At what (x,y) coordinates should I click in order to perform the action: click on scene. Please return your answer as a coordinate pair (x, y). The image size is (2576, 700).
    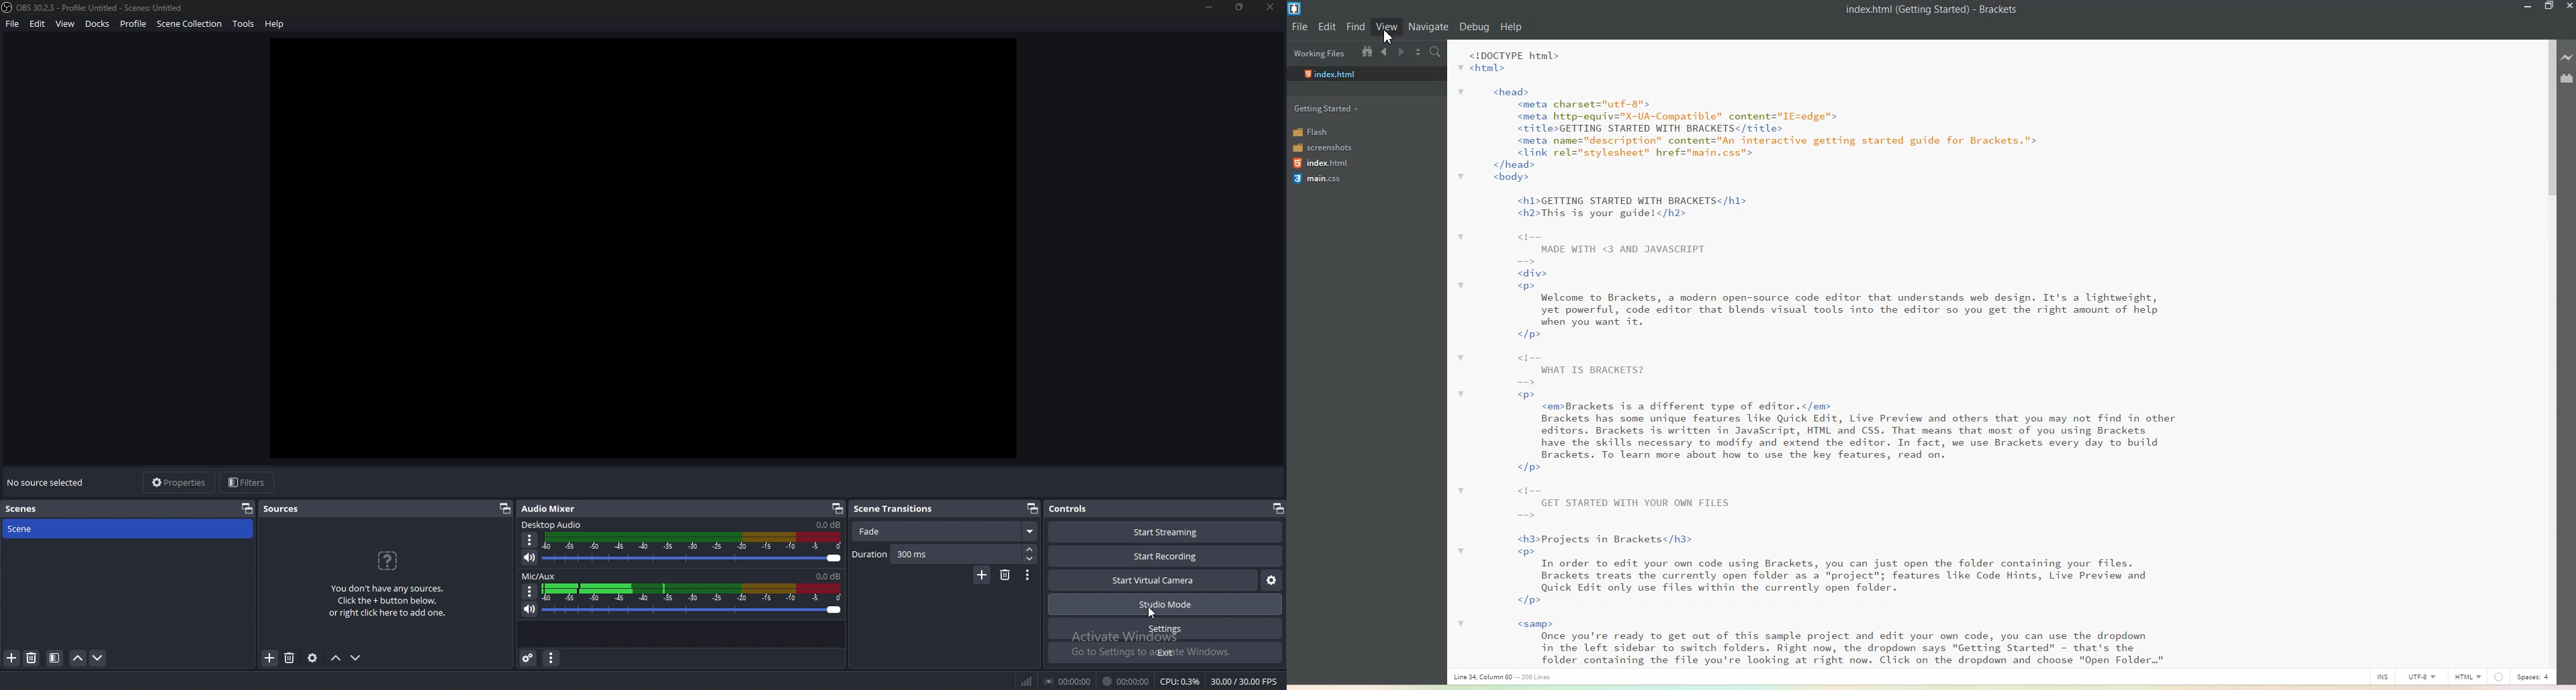
    Looking at the image, I should click on (58, 529).